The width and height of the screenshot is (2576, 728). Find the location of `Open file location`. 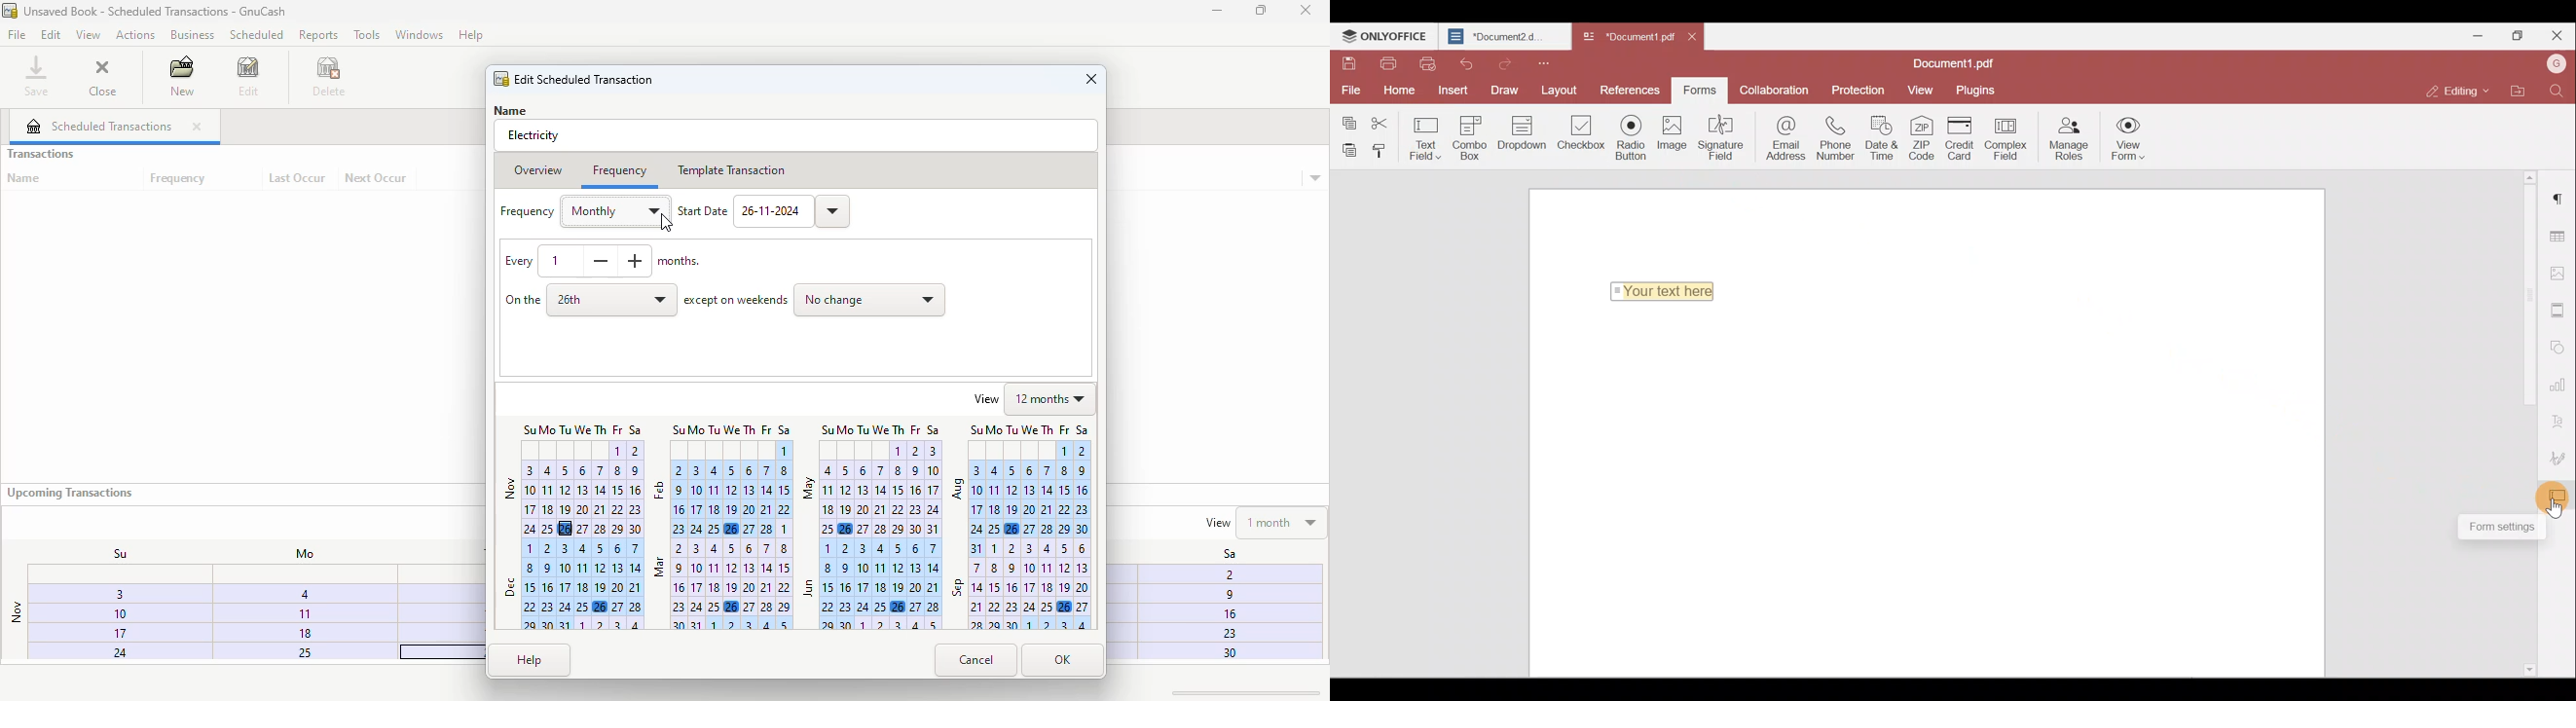

Open file location is located at coordinates (2516, 90).